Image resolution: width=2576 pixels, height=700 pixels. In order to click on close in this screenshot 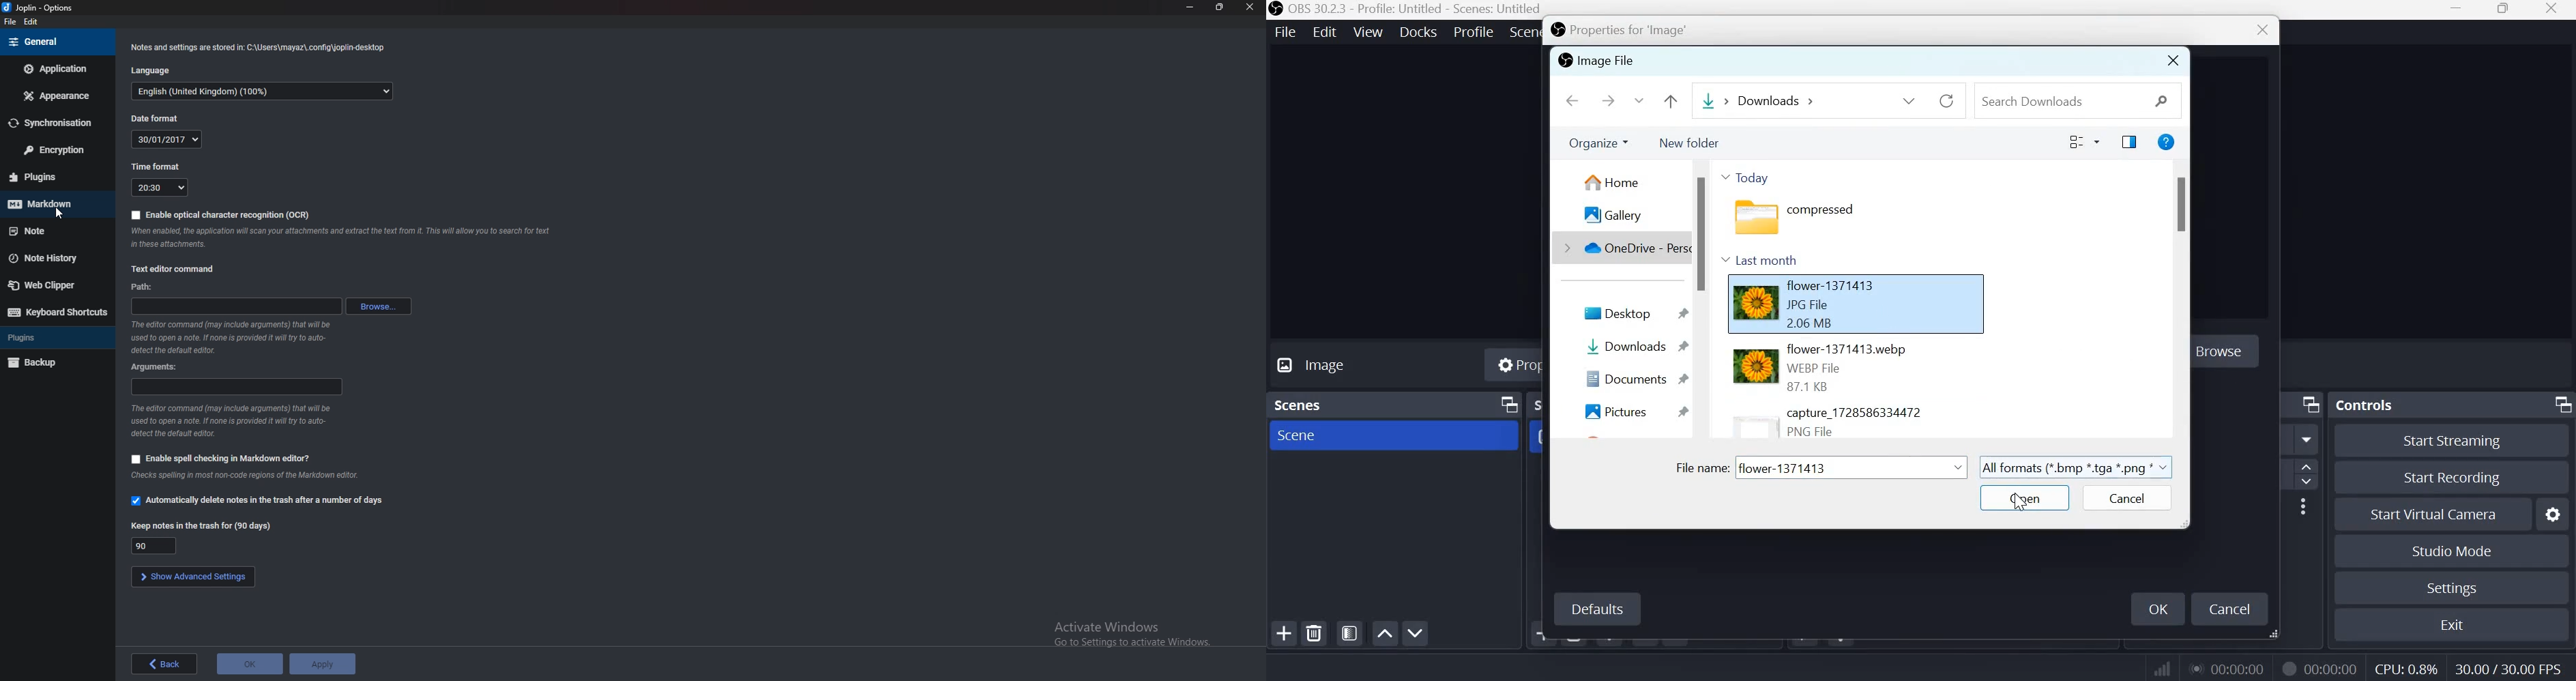, I will do `click(2171, 60)`.